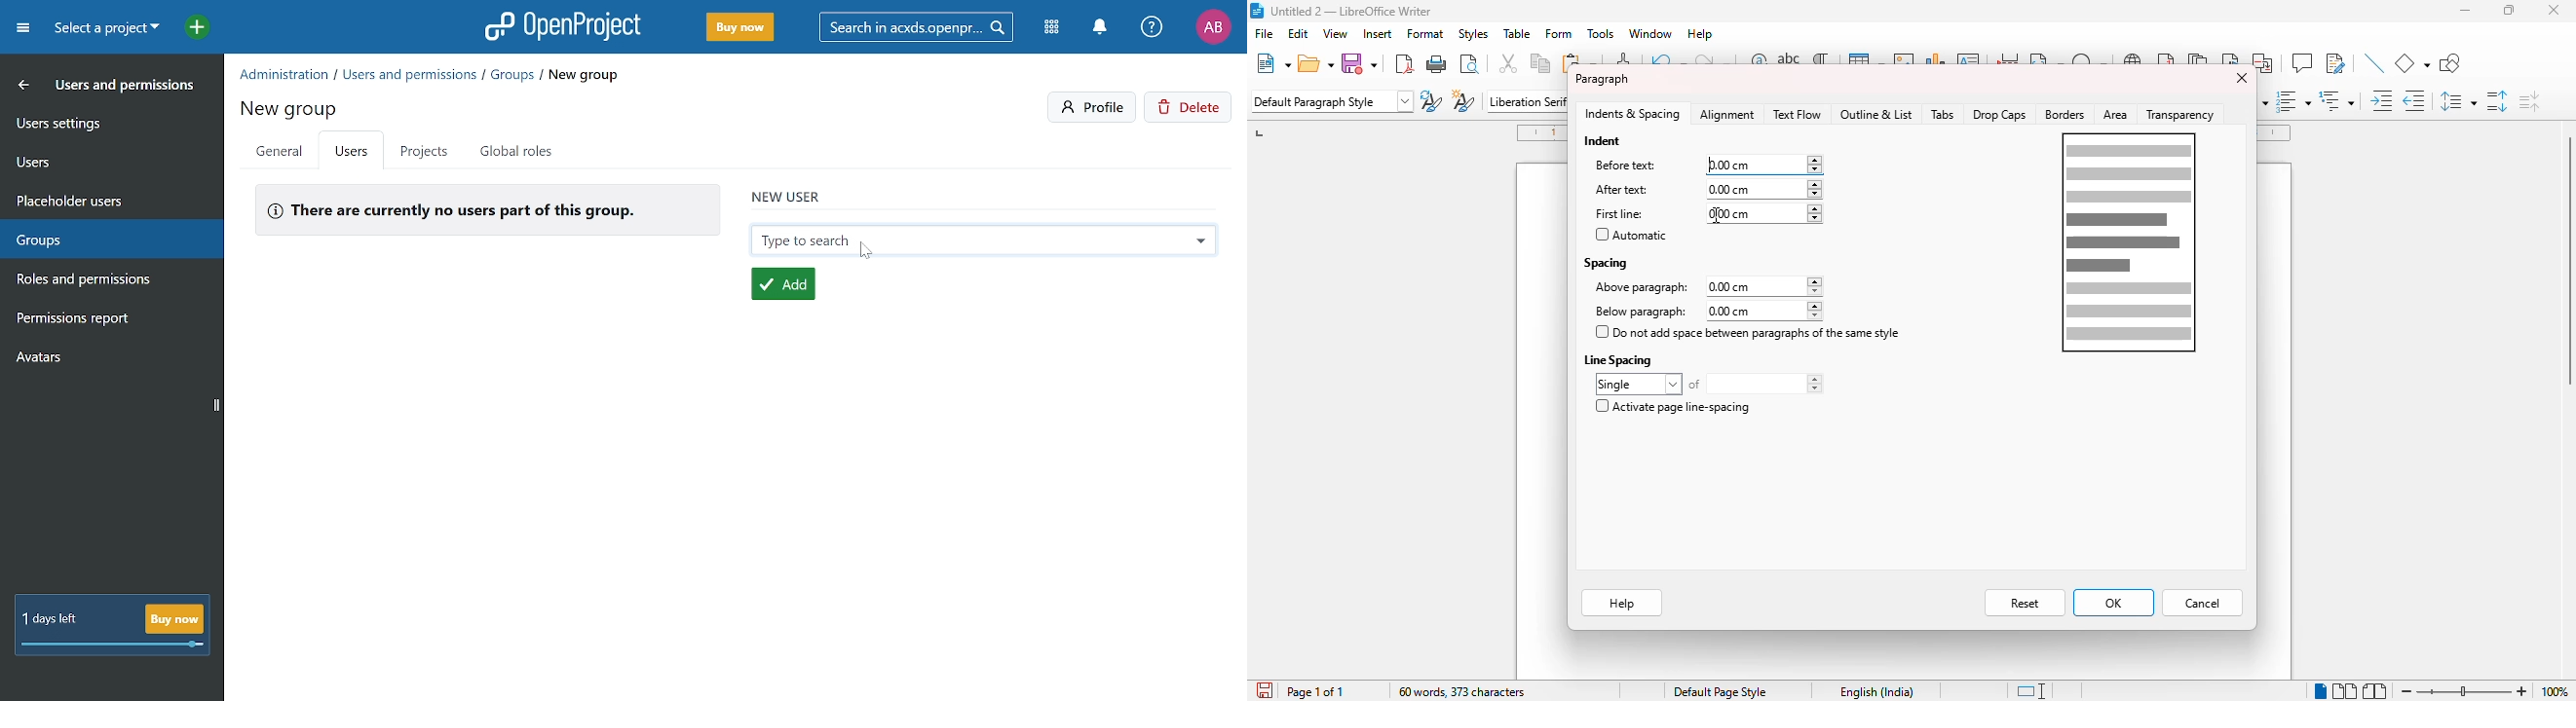  What do you see at coordinates (2337, 100) in the screenshot?
I see `select outline format` at bounding box center [2337, 100].